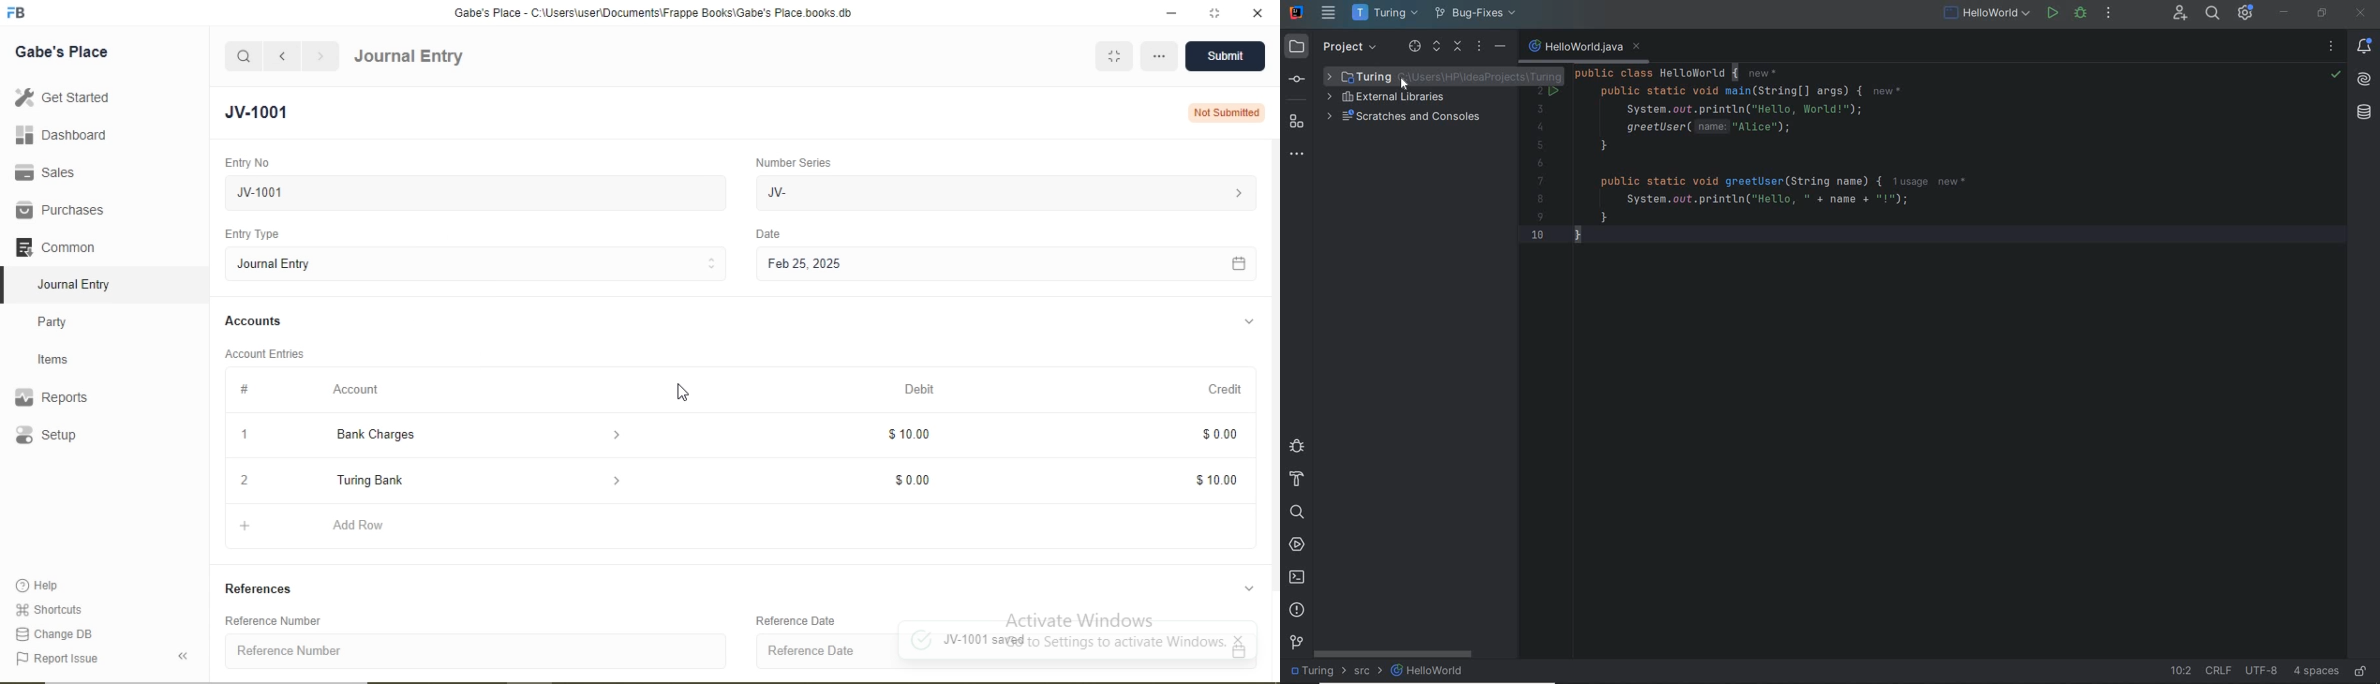 Image resolution: width=2380 pixels, height=700 pixels. What do you see at coordinates (1160, 55) in the screenshot?
I see `more options` at bounding box center [1160, 55].